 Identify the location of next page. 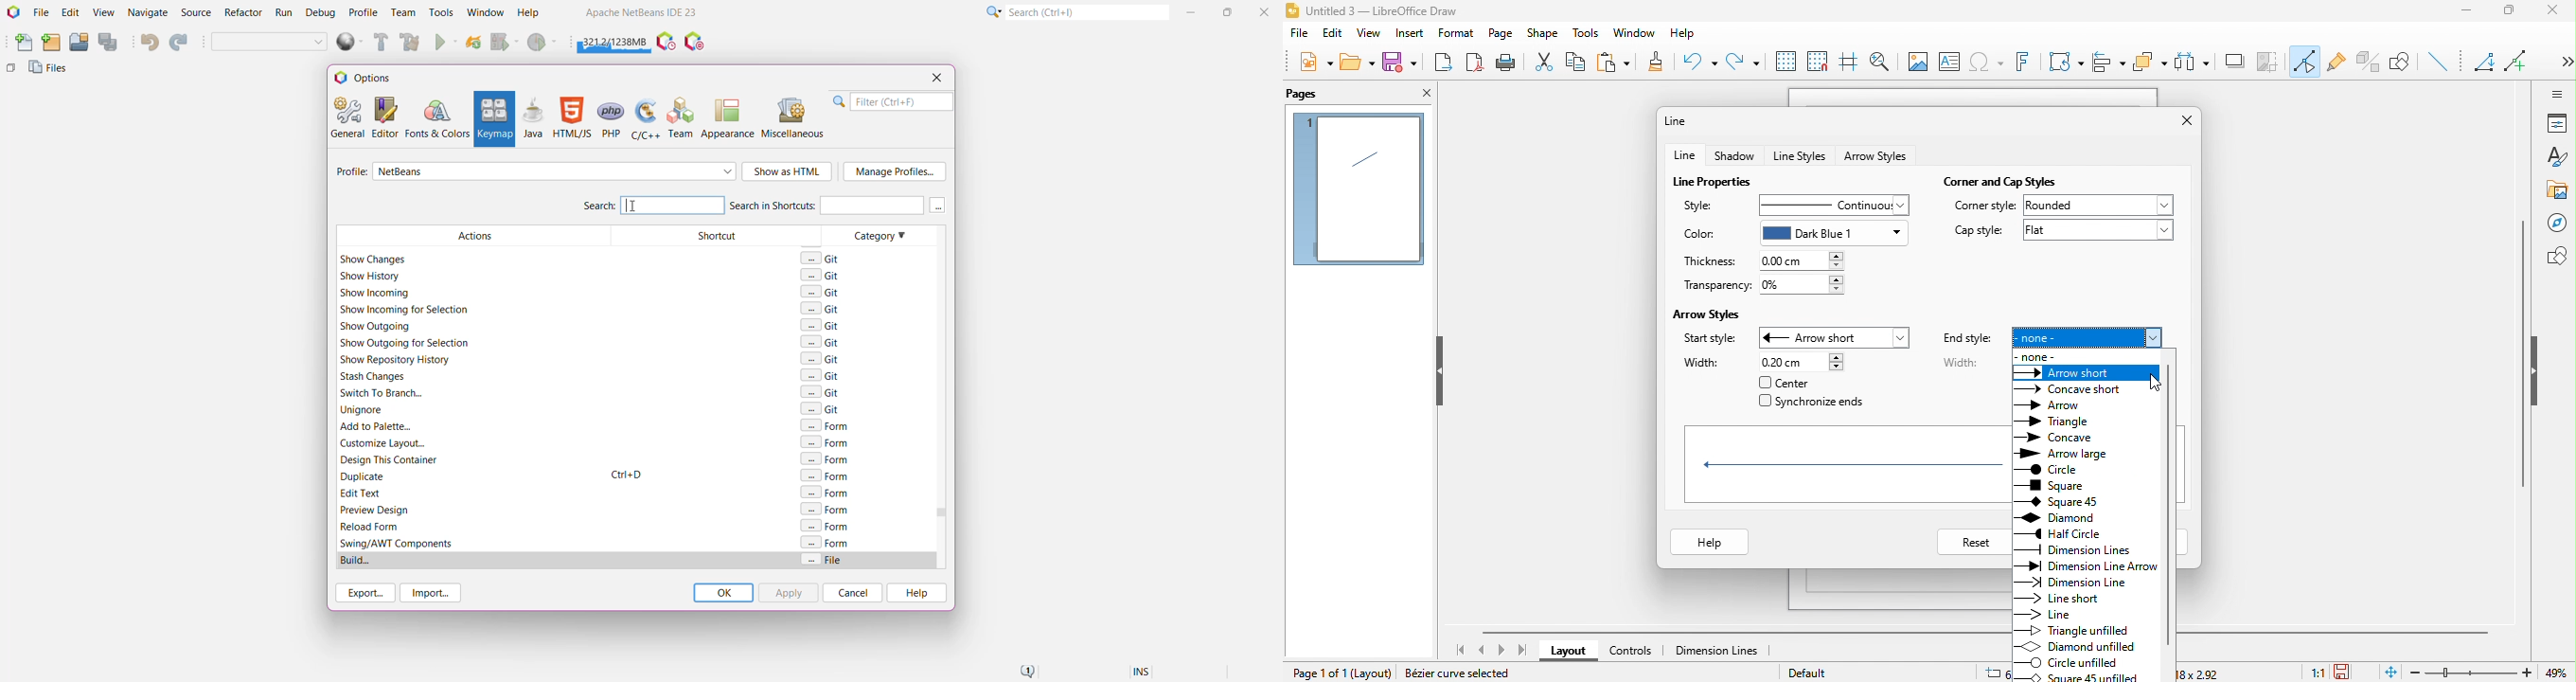
(1501, 651).